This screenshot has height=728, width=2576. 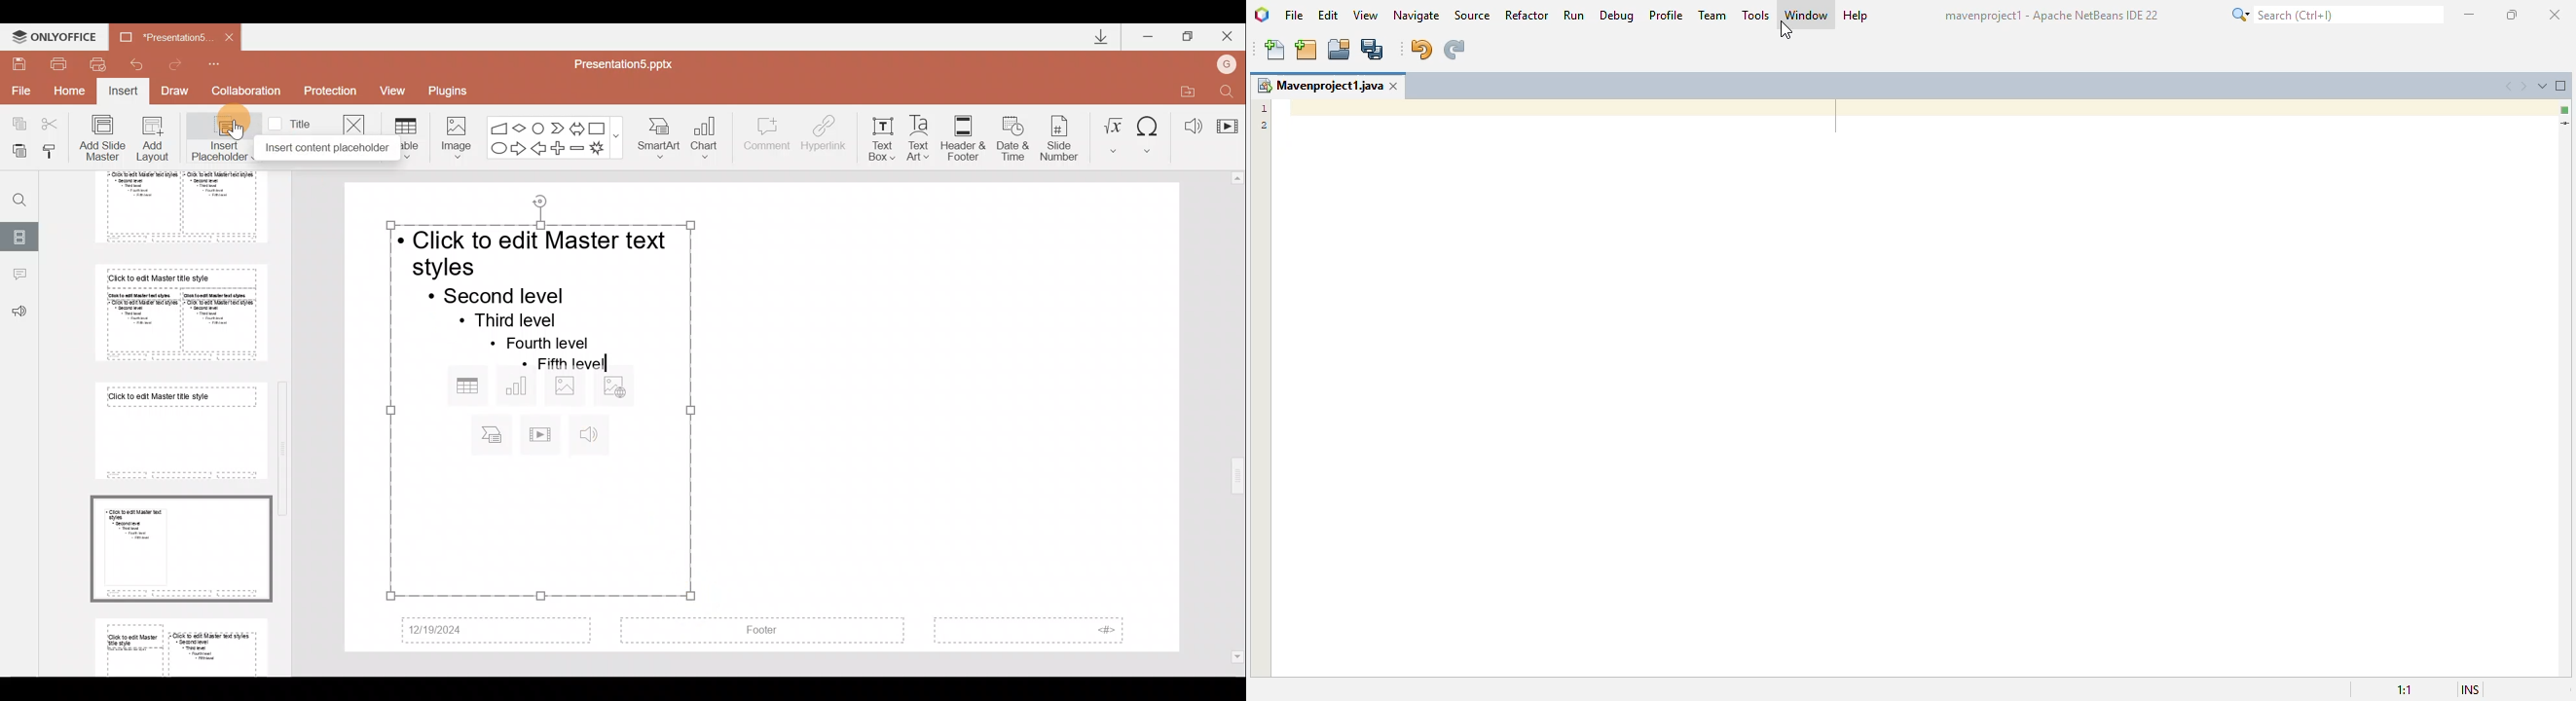 I want to click on Add slide master, so click(x=105, y=138).